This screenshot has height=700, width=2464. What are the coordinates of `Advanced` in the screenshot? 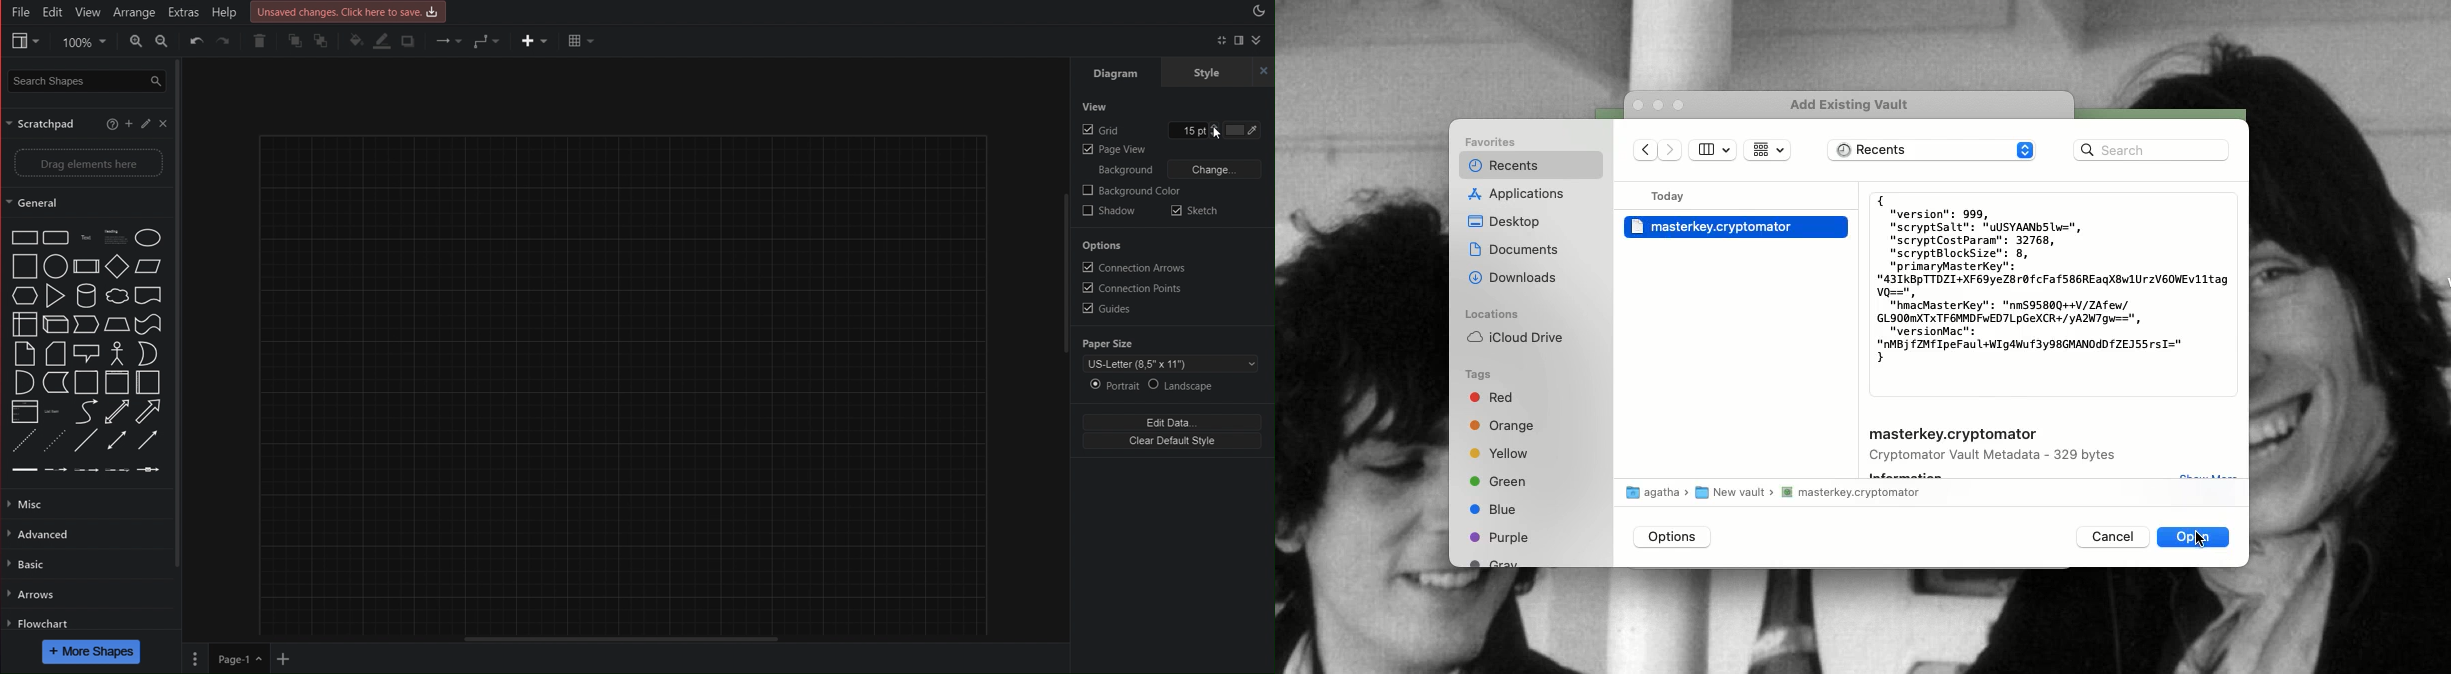 It's located at (46, 532).